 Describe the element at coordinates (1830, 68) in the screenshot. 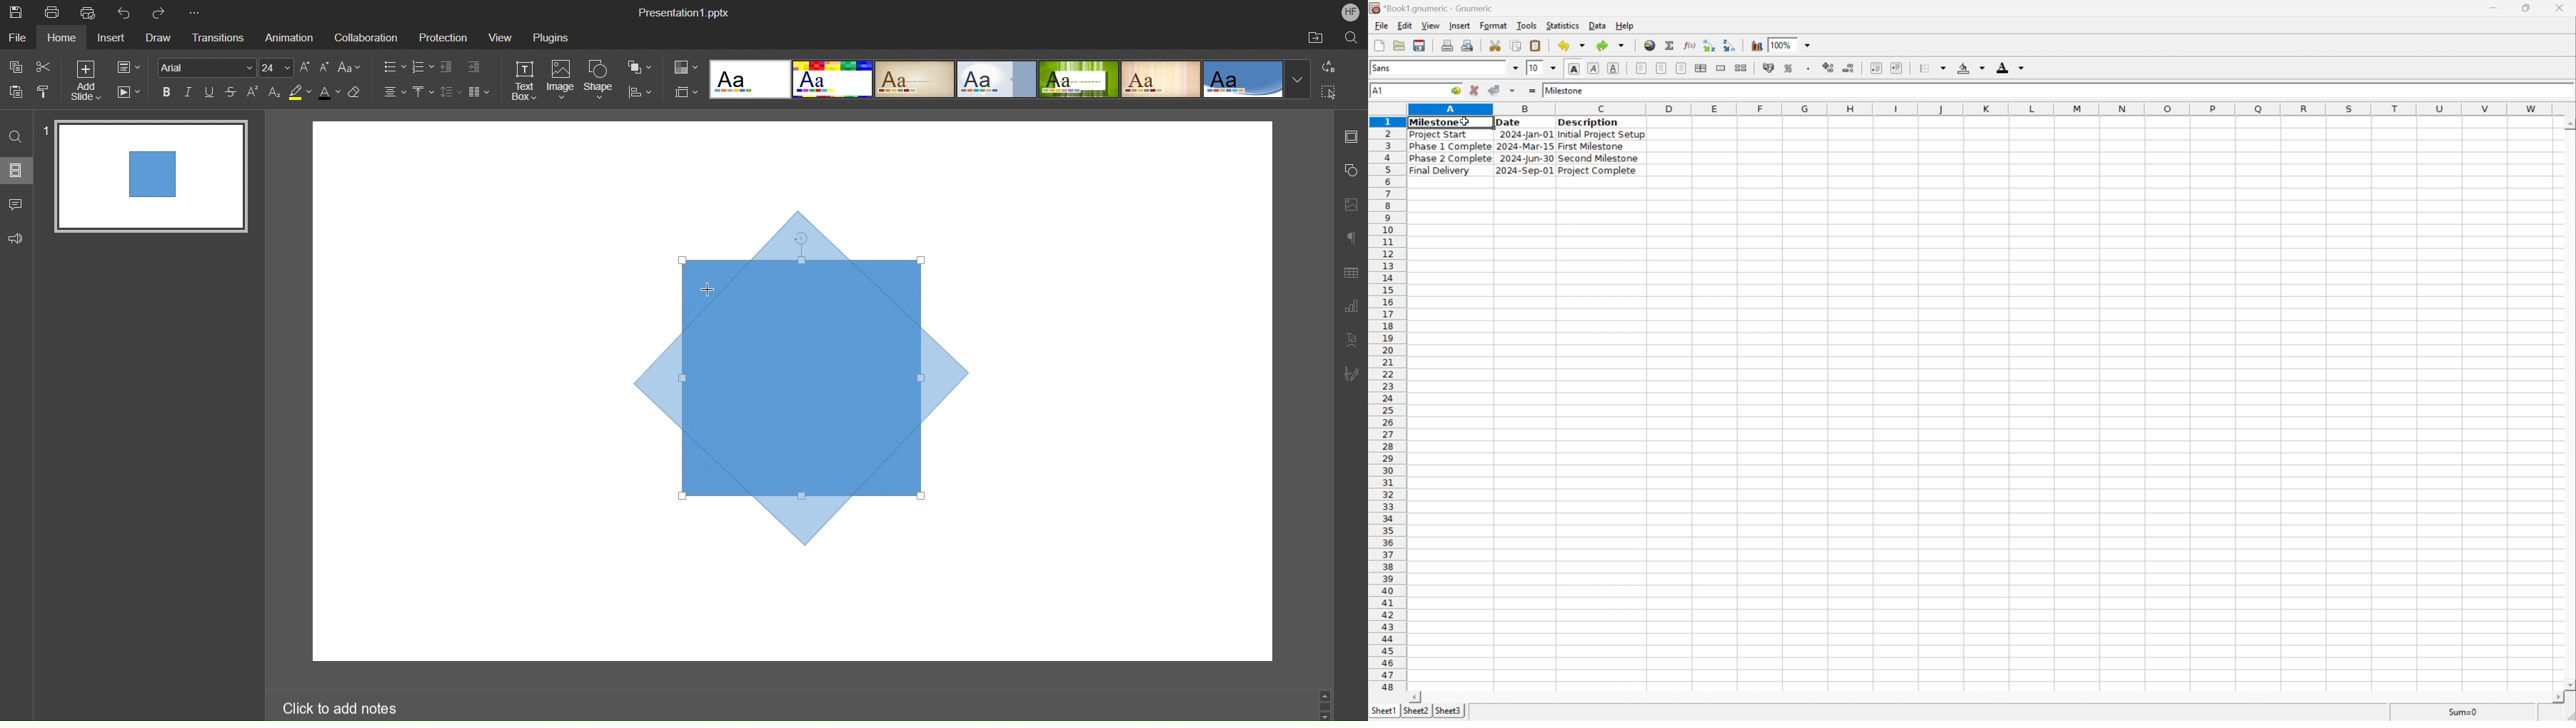

I see `increase number of decimals displayed` at that location.